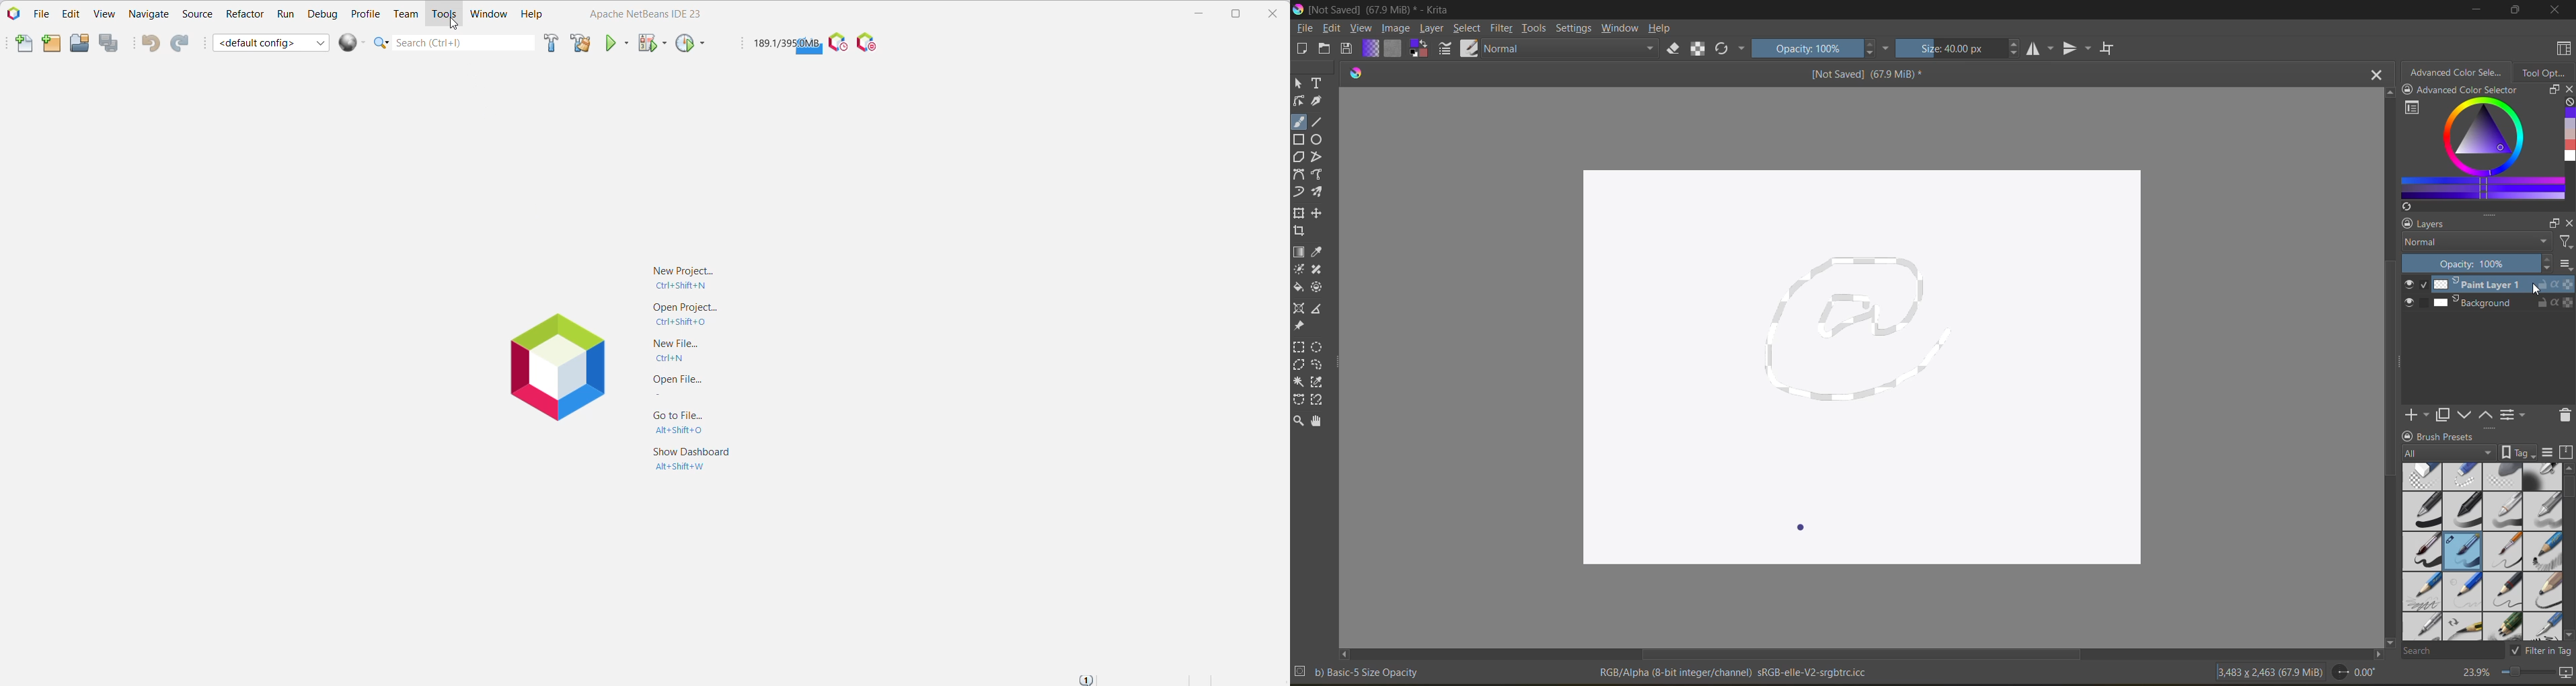 The height and width of the screenshot is (700, 2576). What do you see at coordinates (2462, 592) in the screenshot?
I see `pencil` at bounding box center [2462, 592].